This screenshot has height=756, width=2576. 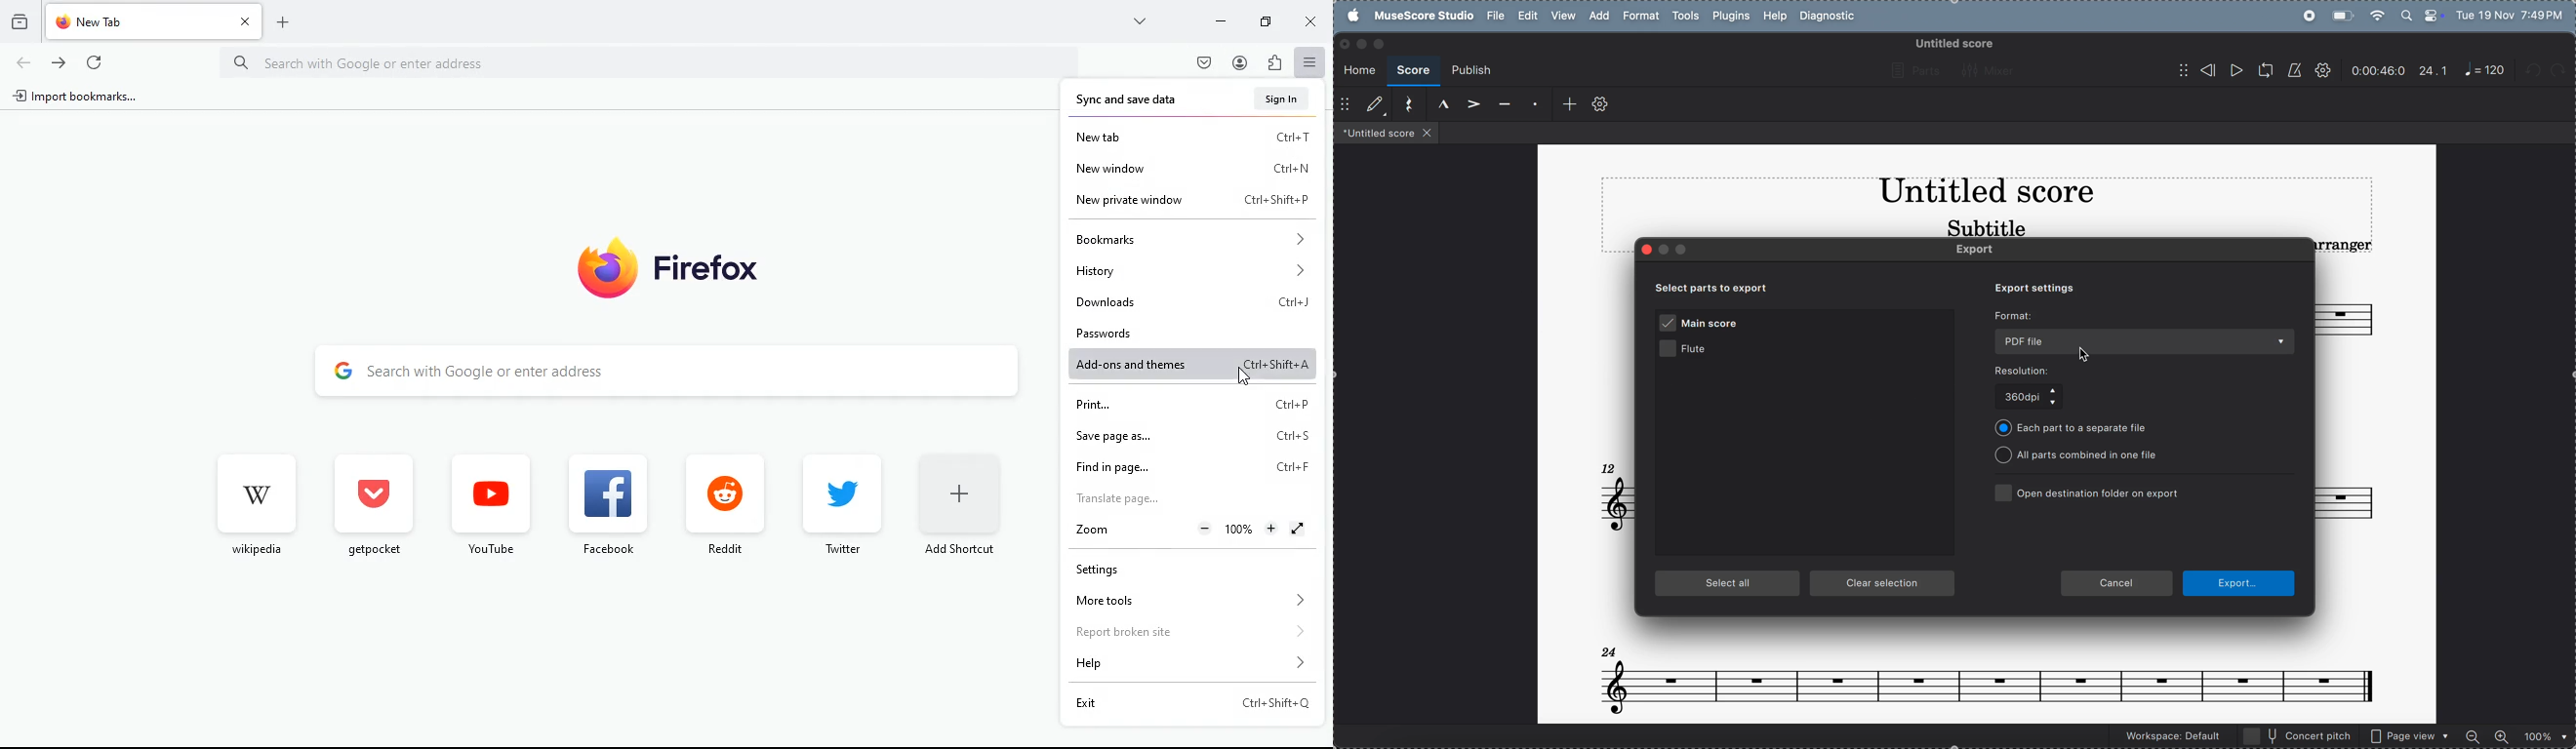 What do you see at coordinates (1913, 71) in the screenshot?
I see `parts` at bounding box center [1913, 71].